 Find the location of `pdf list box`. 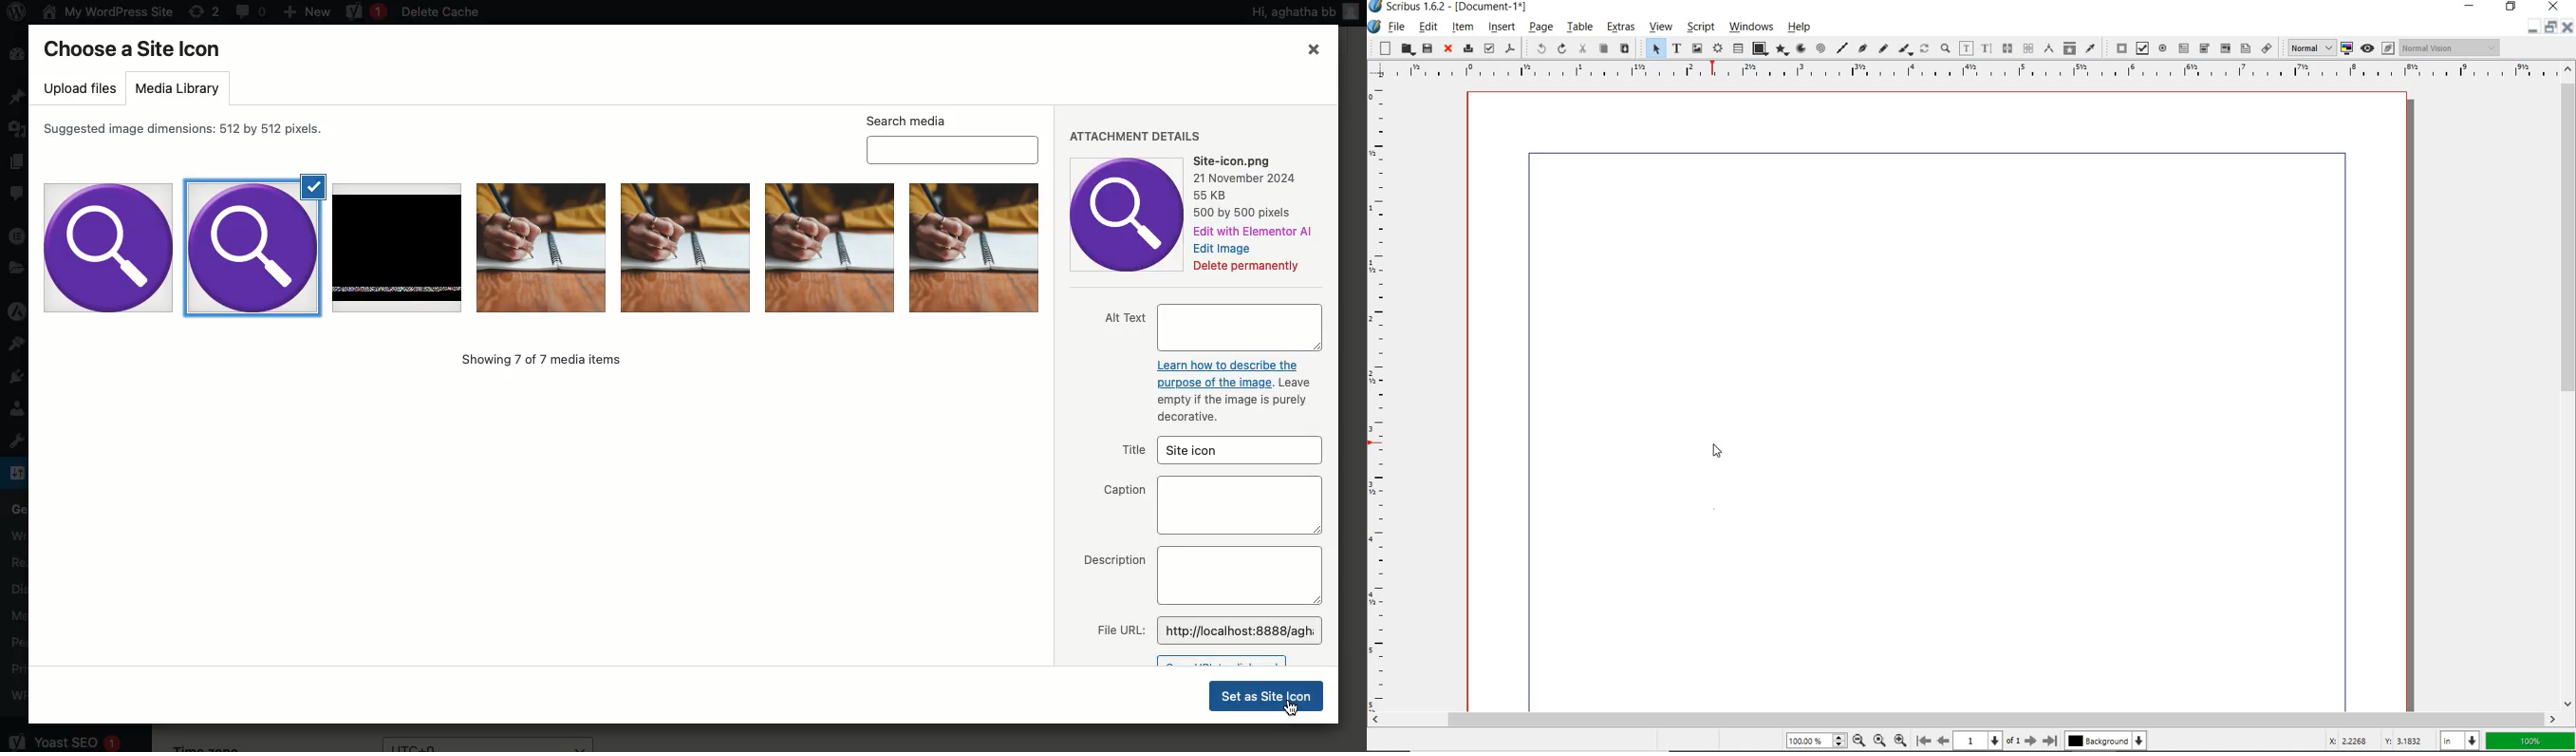

pdf list box is located at coordinates (2224, 48).